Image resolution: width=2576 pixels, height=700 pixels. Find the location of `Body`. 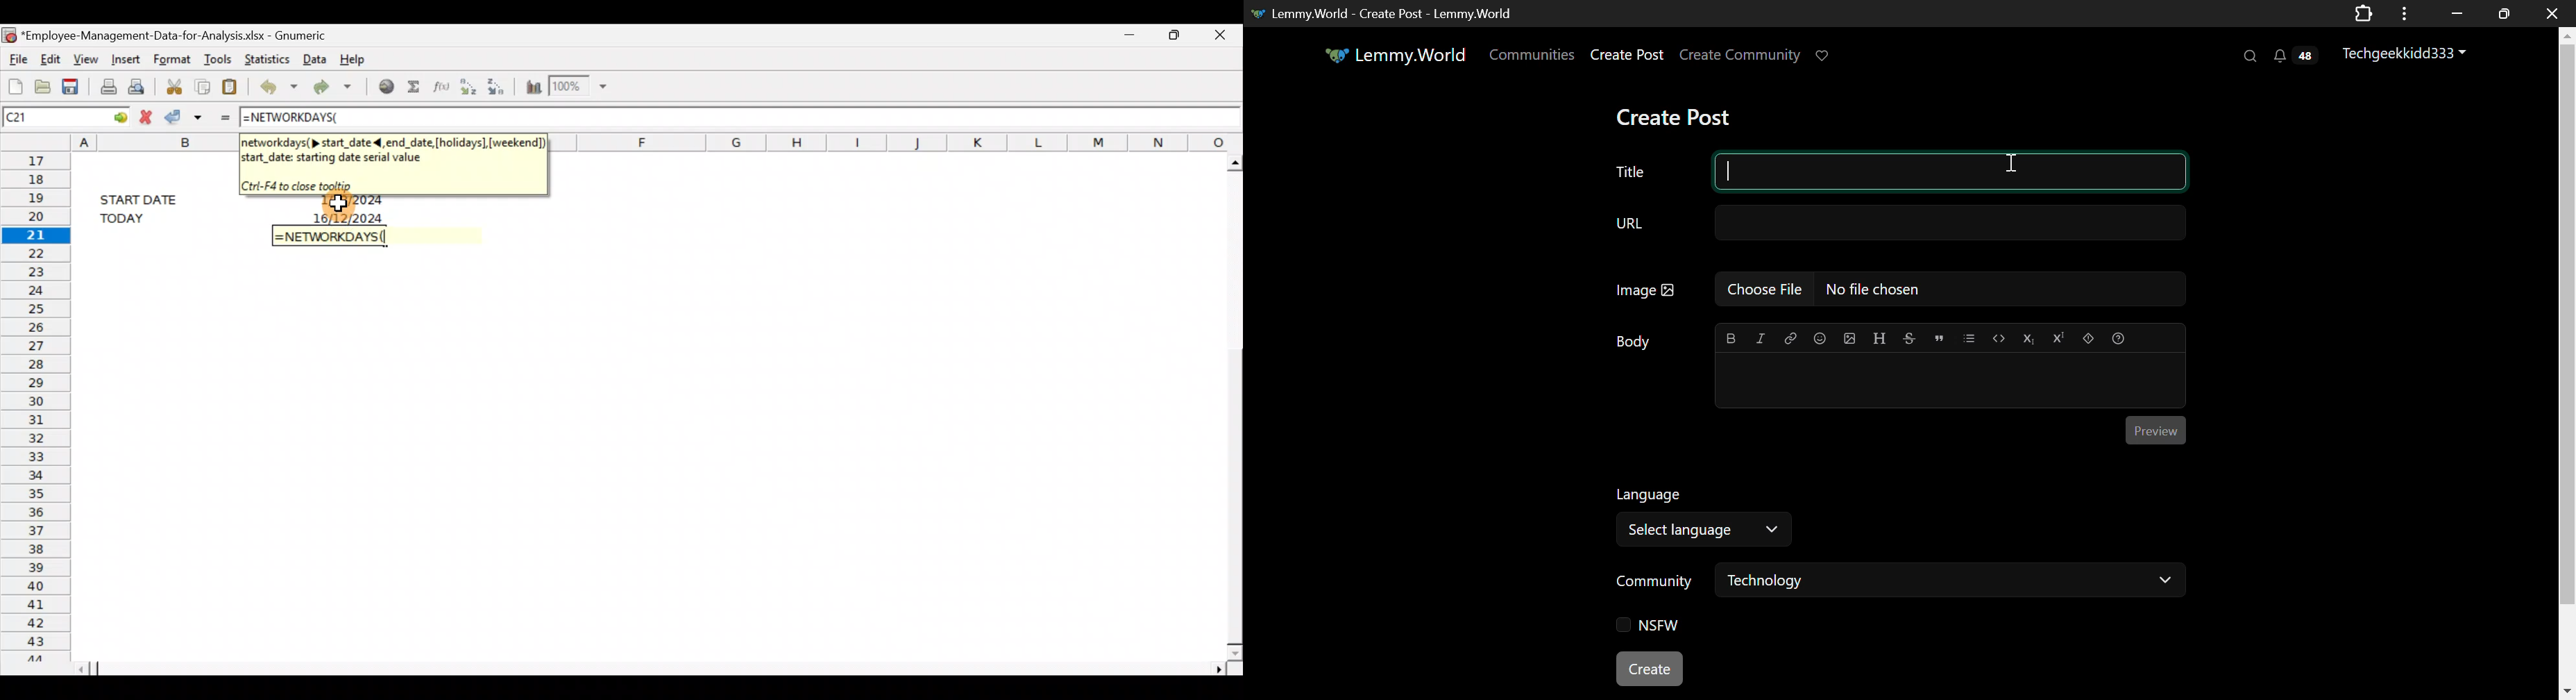

Body is located at coordinates (1632, 342).